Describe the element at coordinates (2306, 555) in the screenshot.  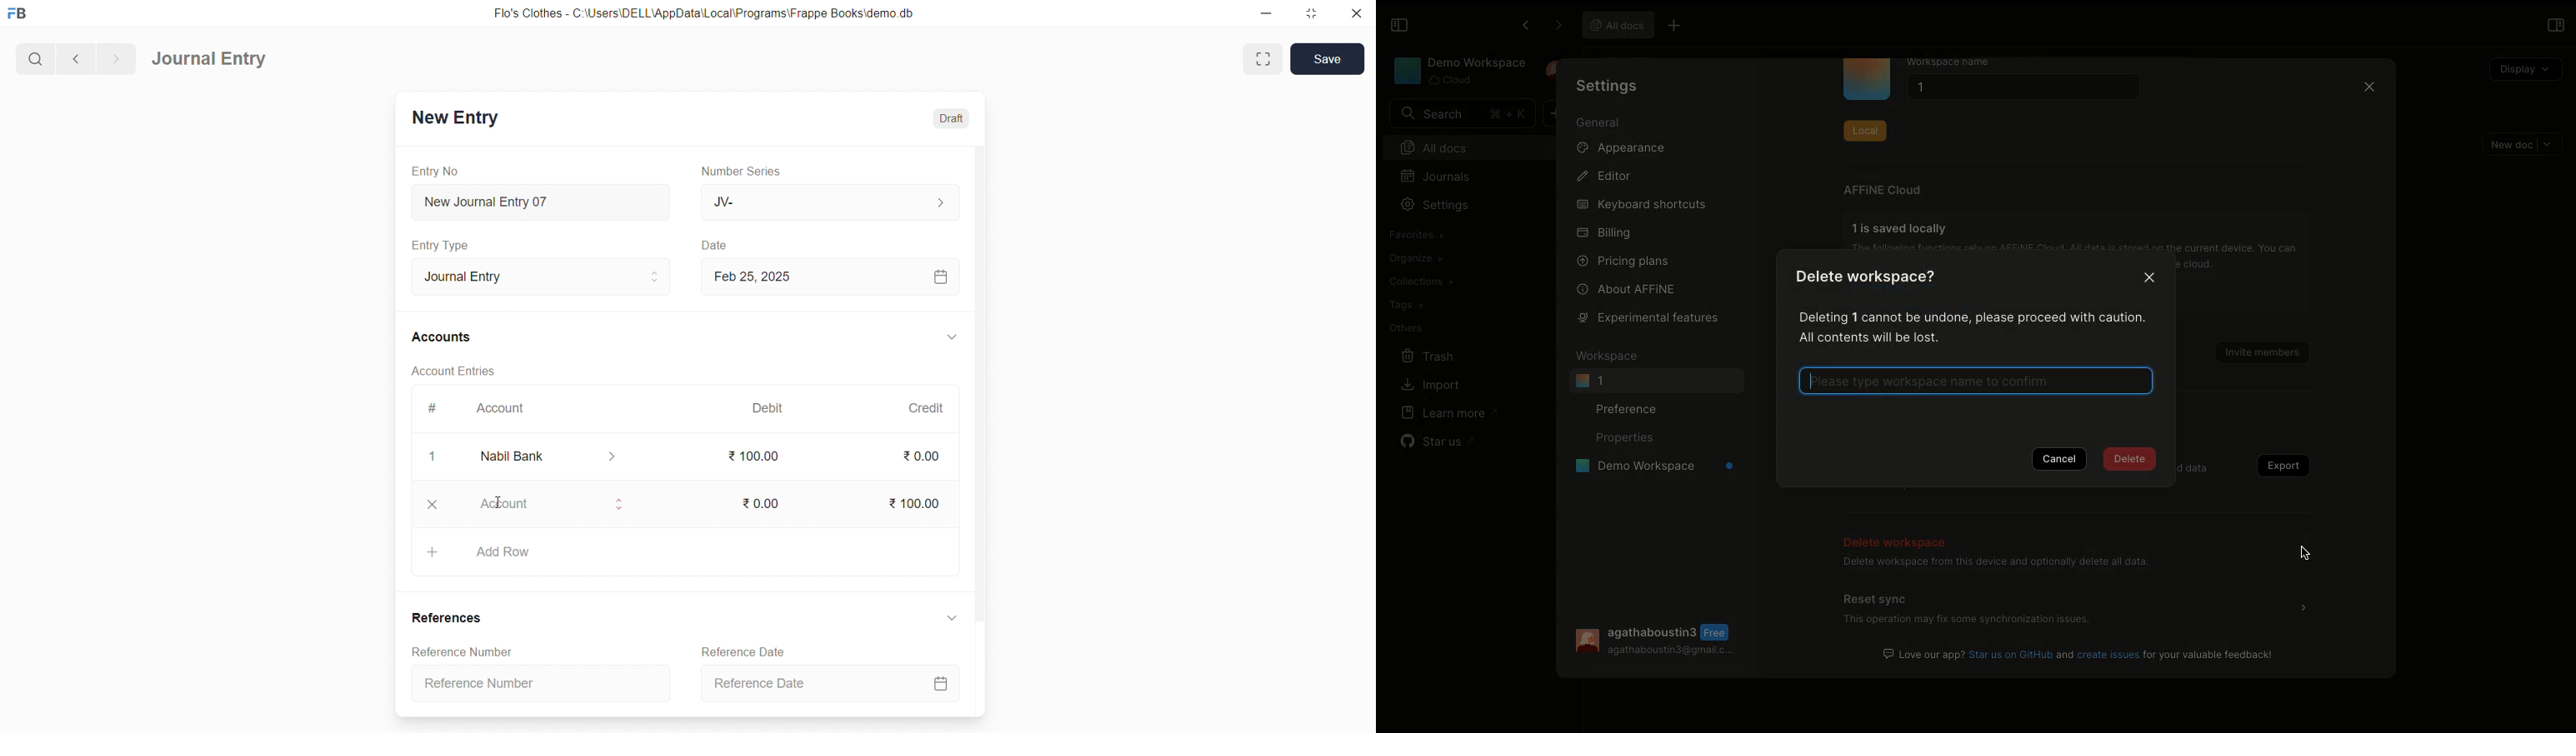
I see `Mouse Cursor` at that location.